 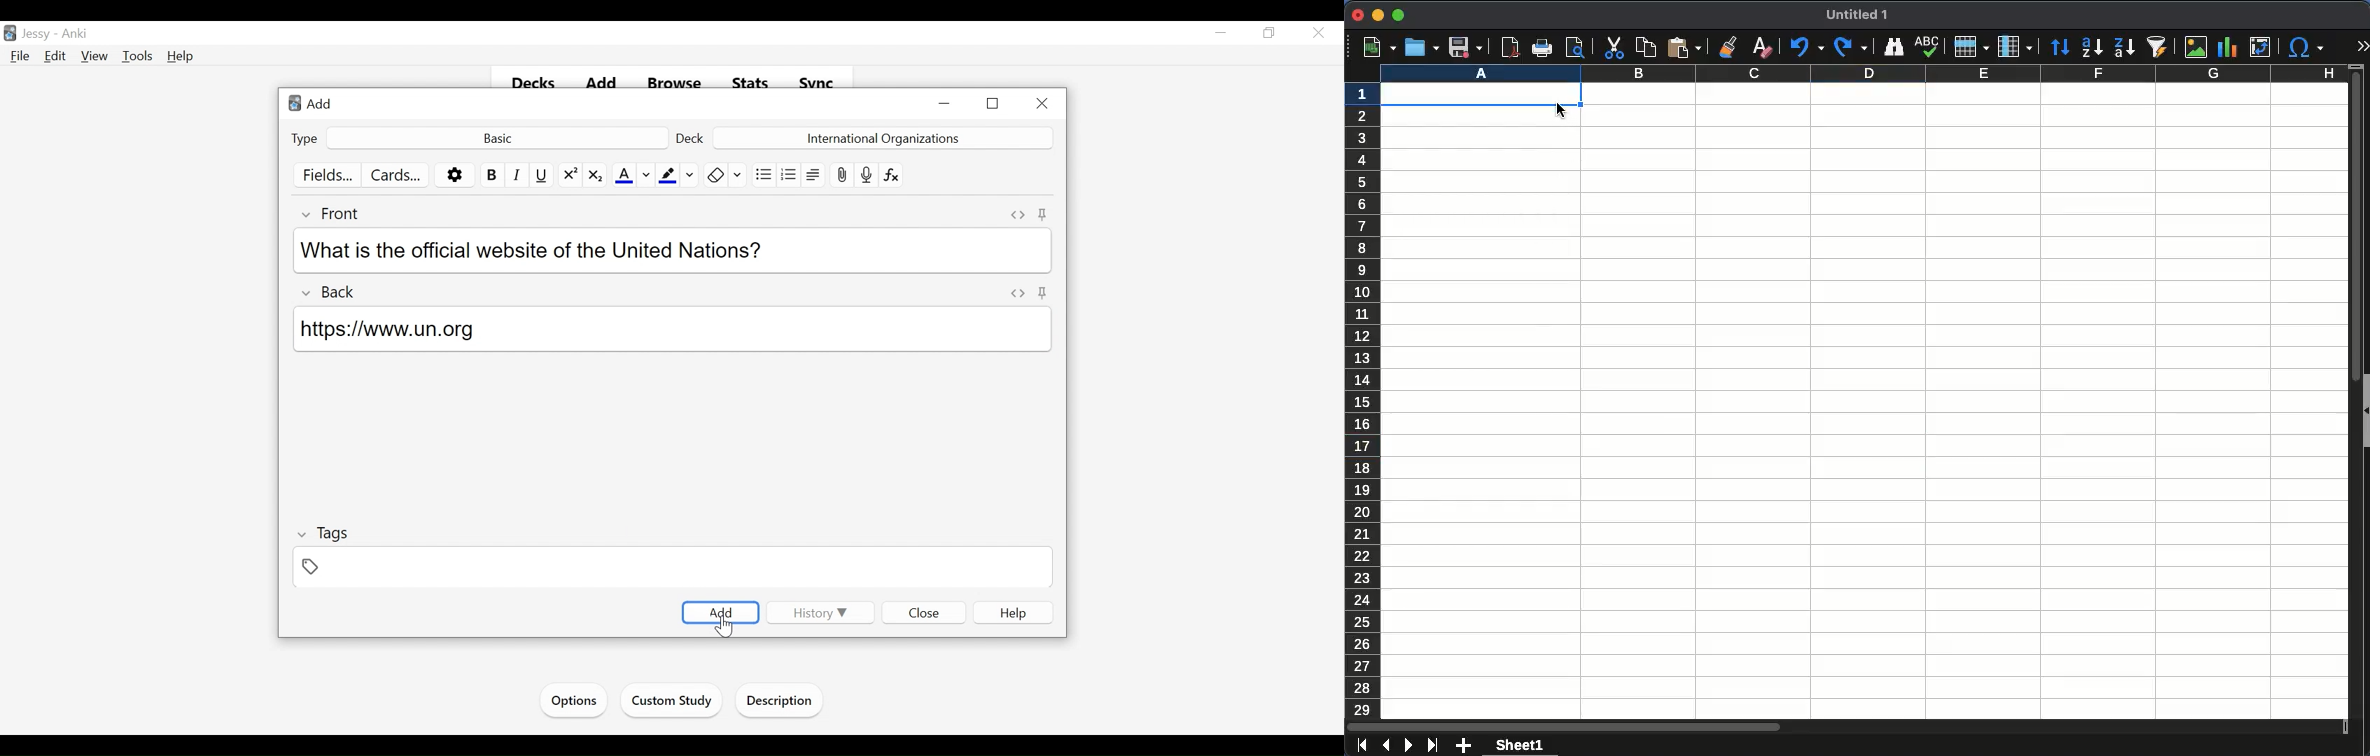 I want to click on cell selected, so click(x=1482, y=97).